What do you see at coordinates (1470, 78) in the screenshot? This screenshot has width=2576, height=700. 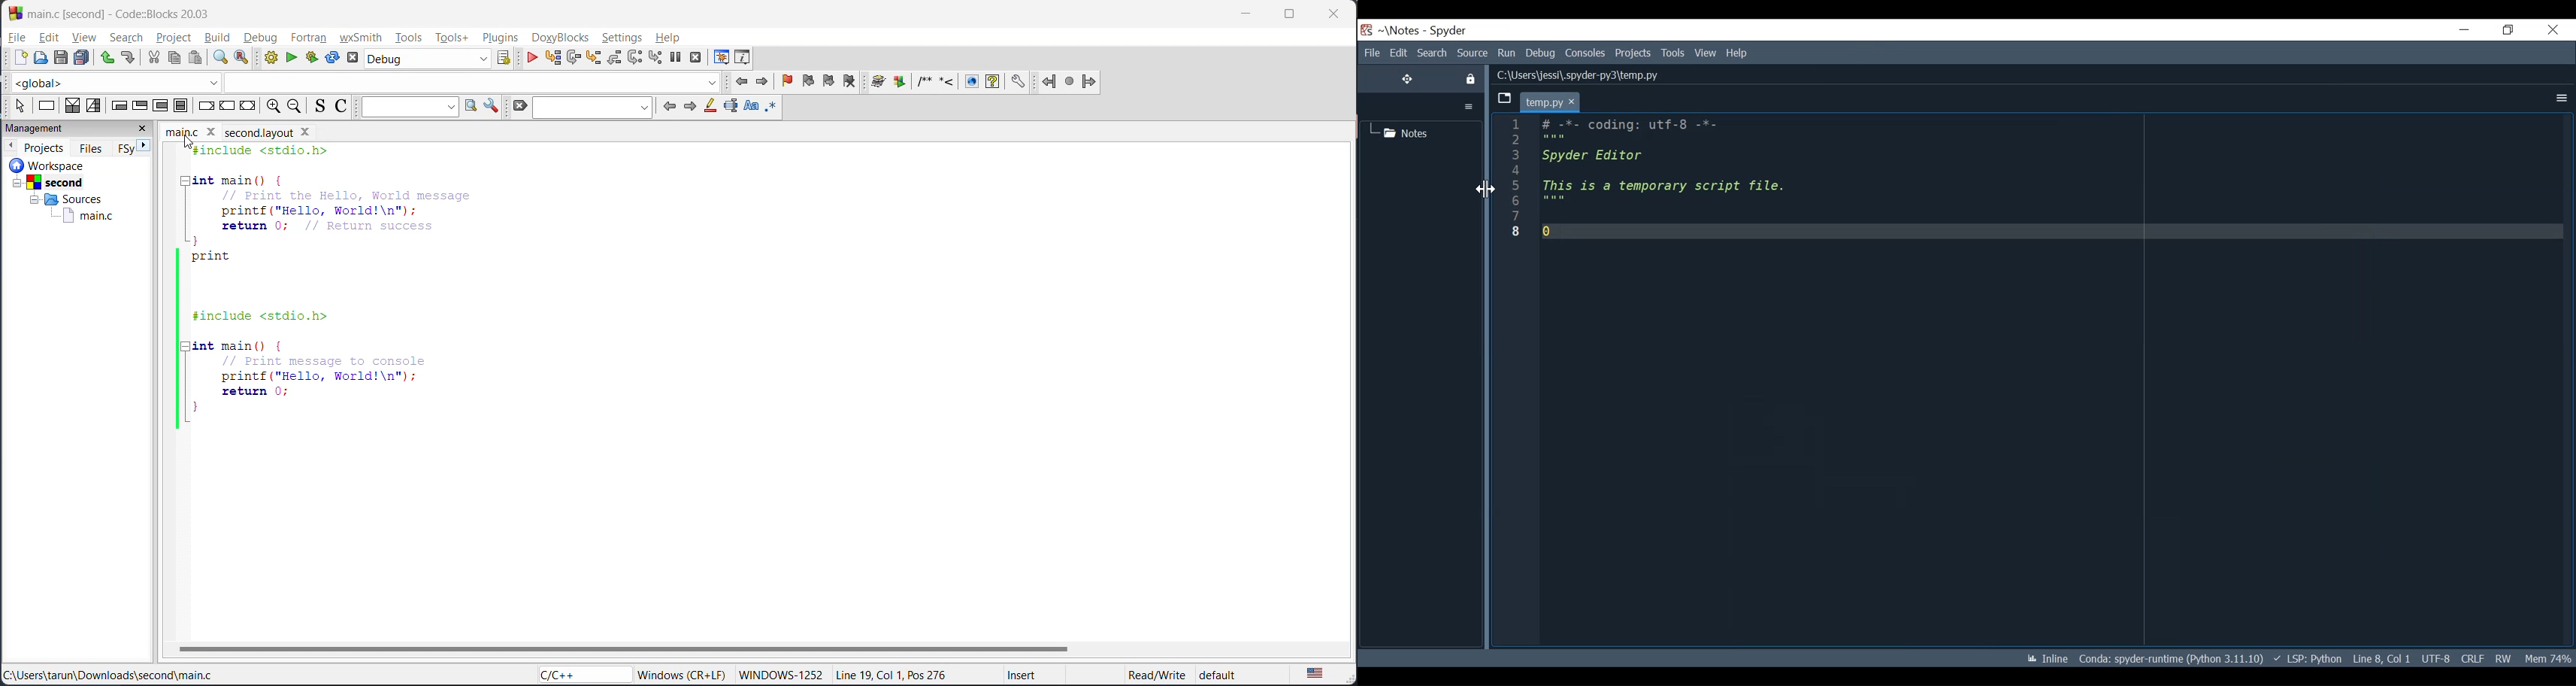 I see `Lock` at bounding box center [1470, 78].